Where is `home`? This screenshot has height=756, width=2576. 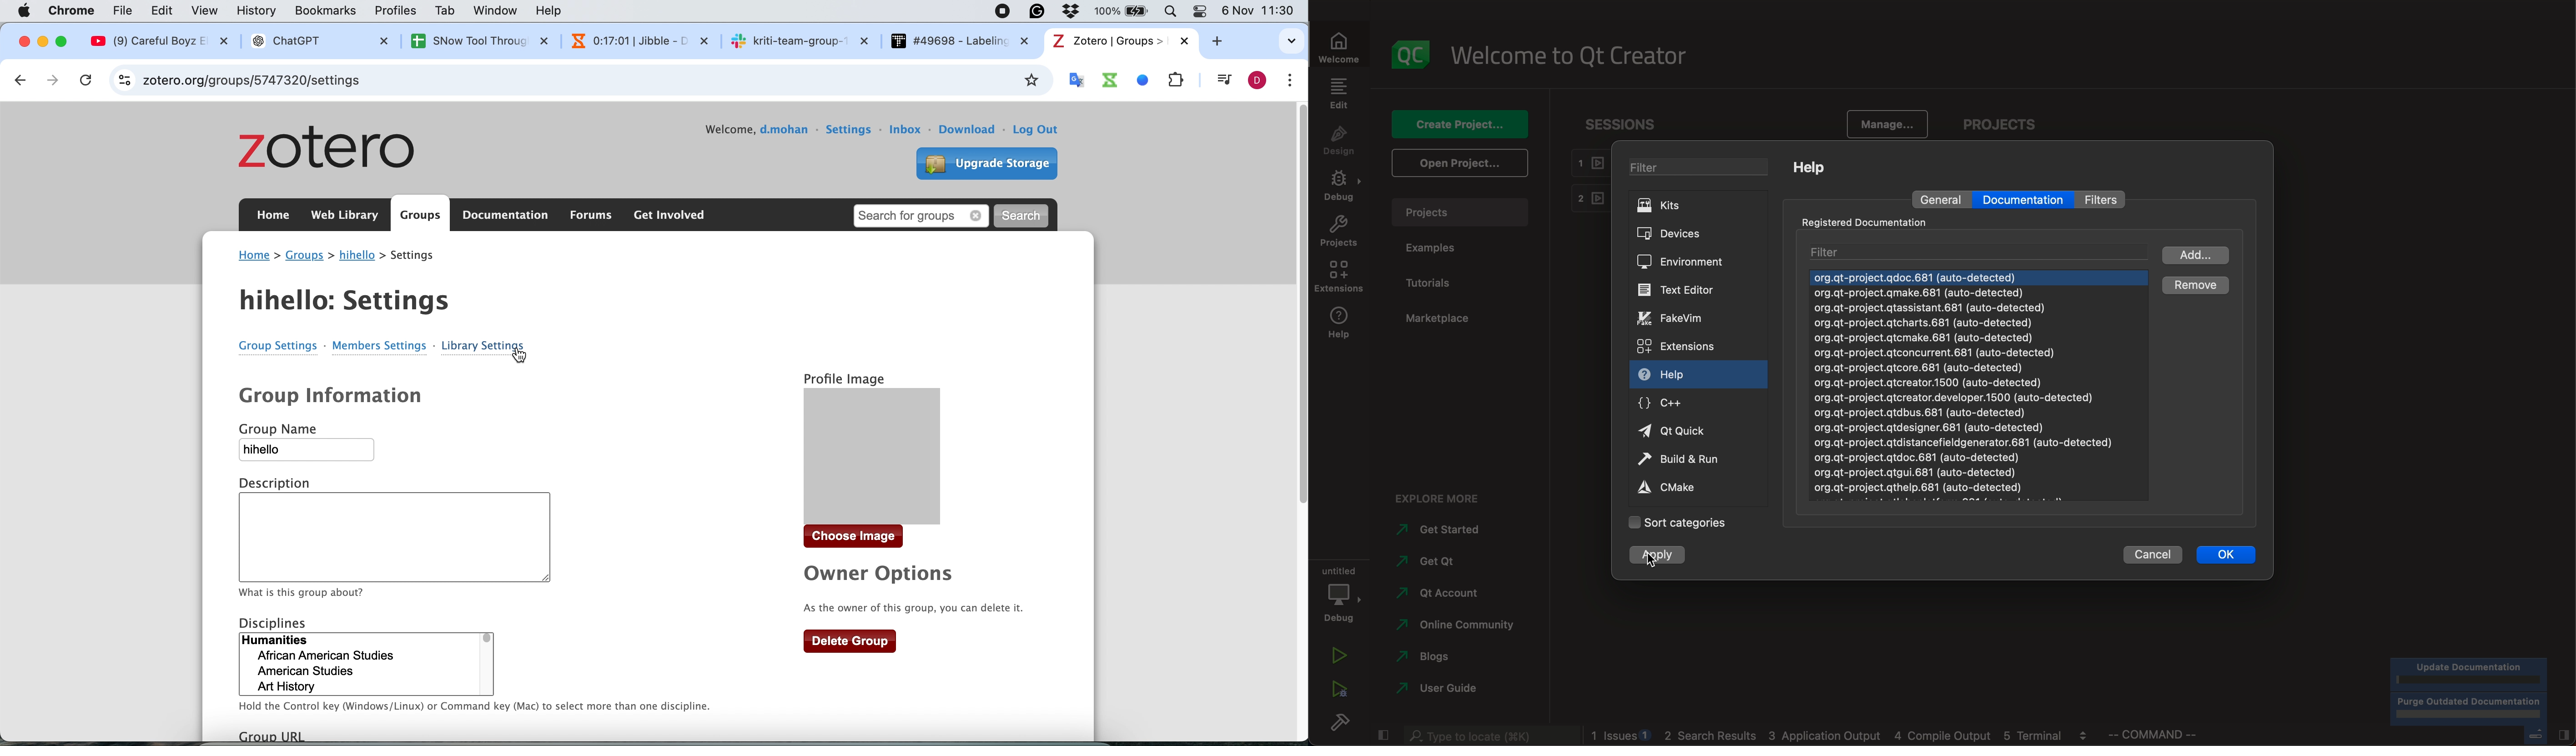
home is located at coordinates (272, 218).